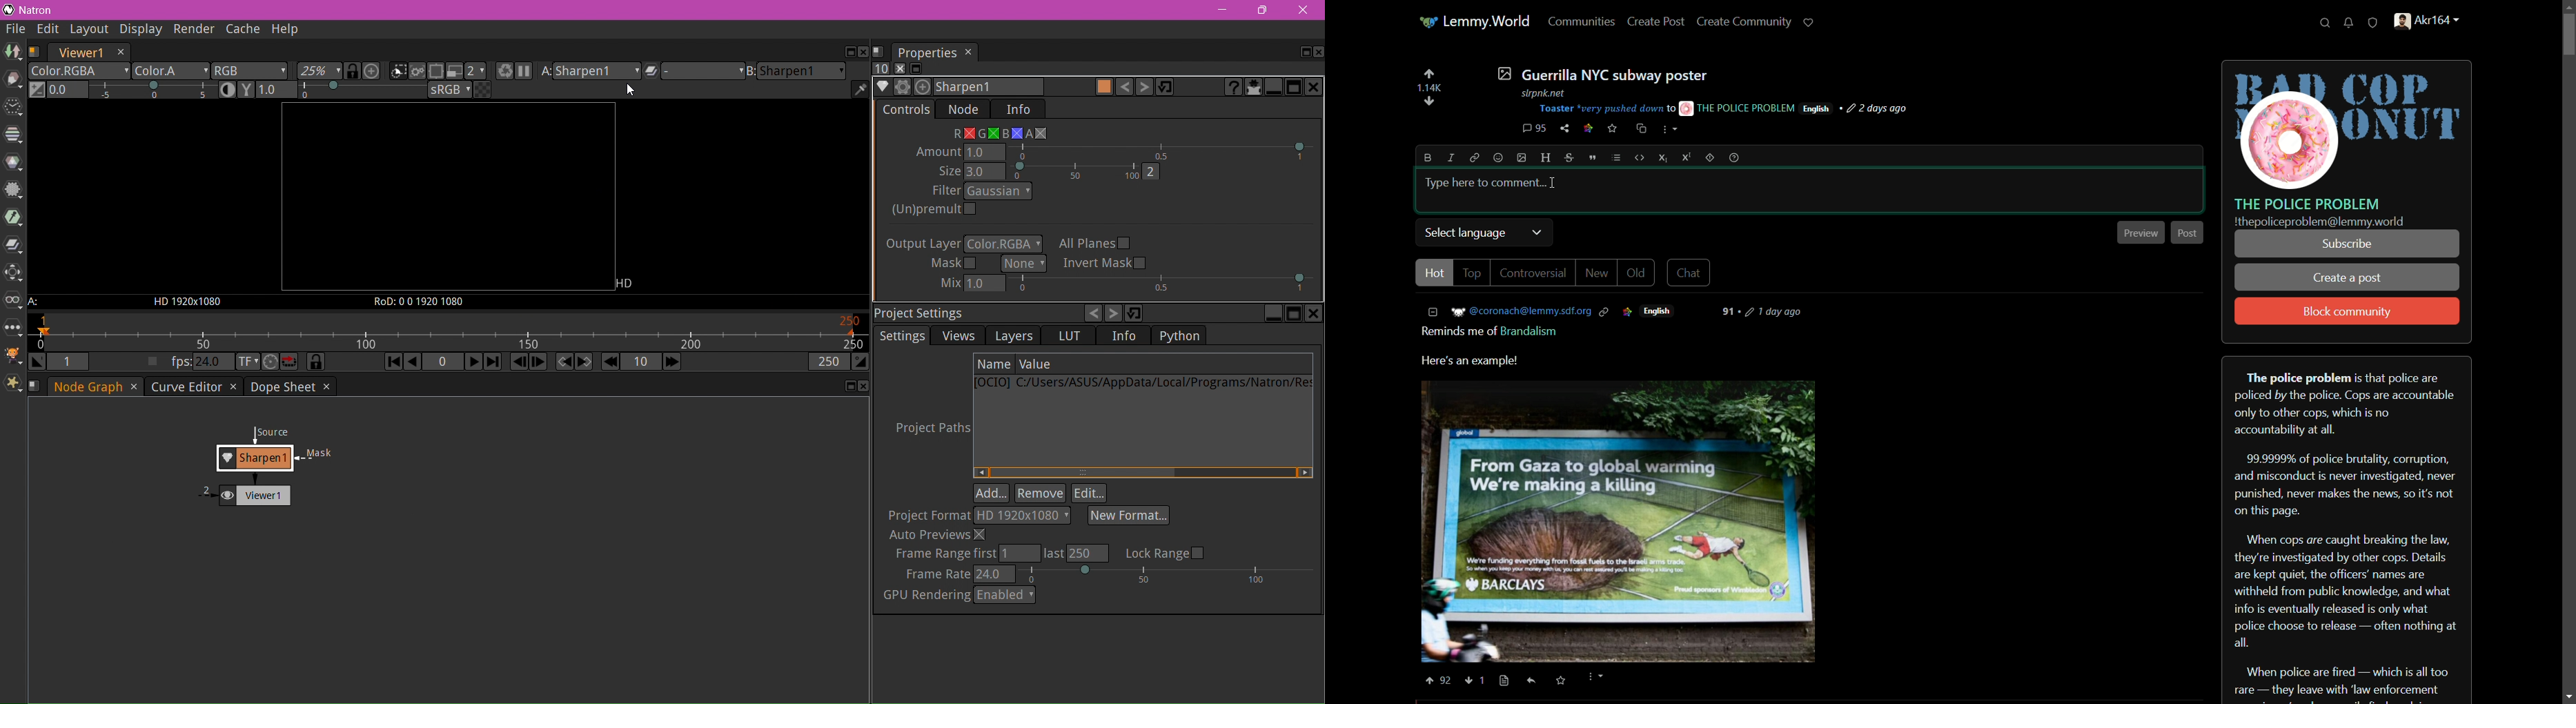 The height and width of the screenshot is (728, 2576). What do you see at coordinates (1606, 109) in the screenshot?
I see `Toaster "very pushed down t0` at bounding box center [1606, 109].